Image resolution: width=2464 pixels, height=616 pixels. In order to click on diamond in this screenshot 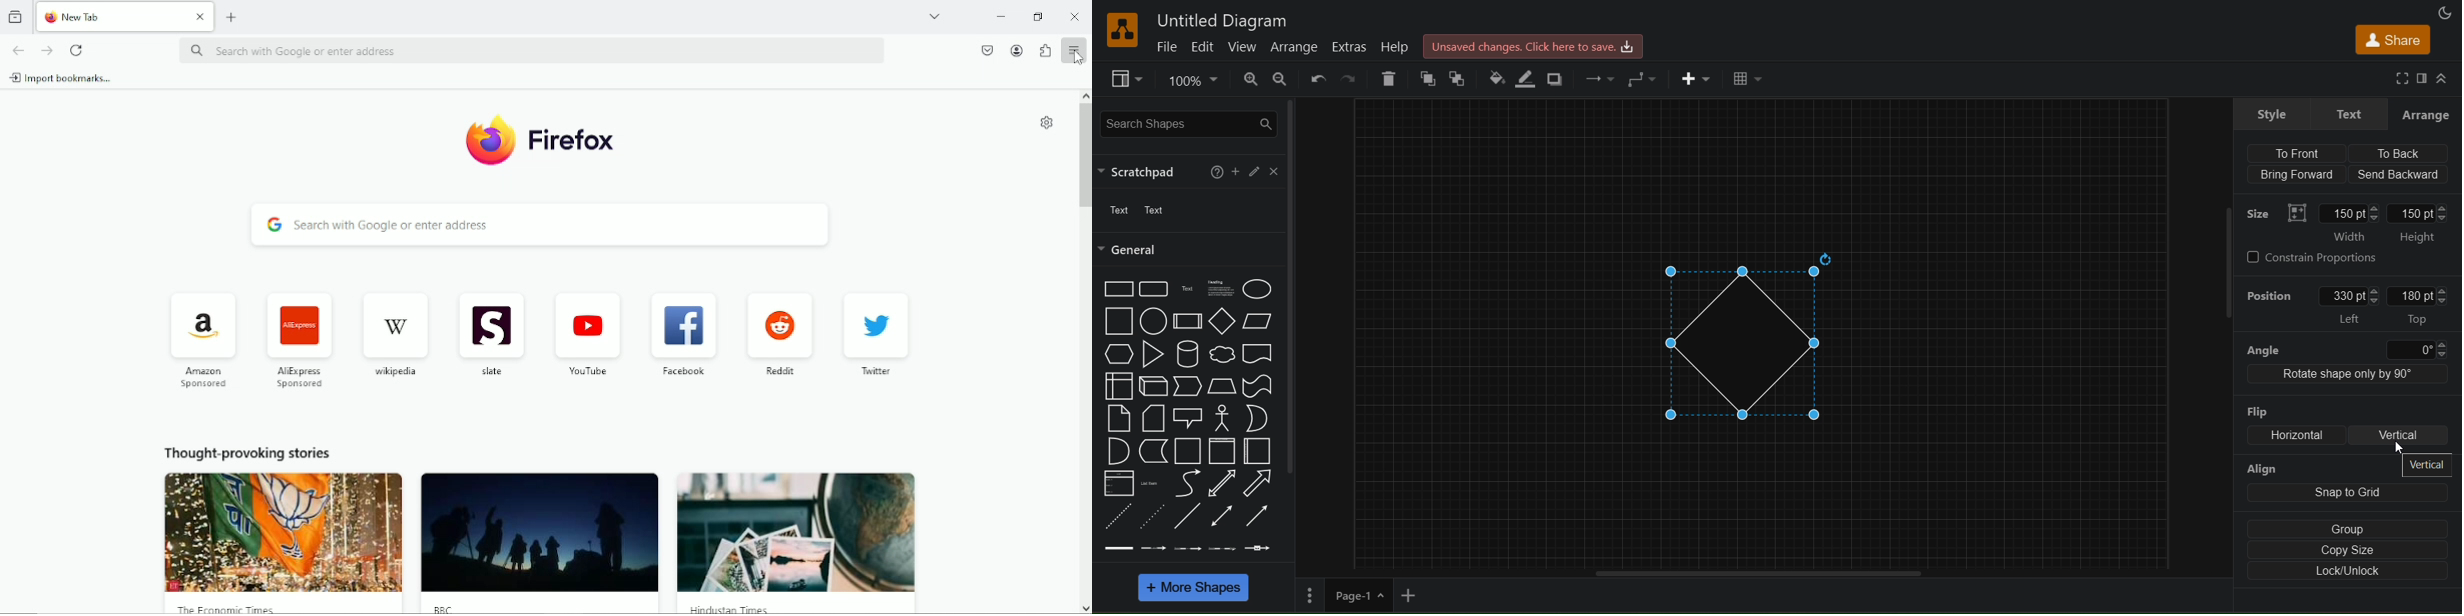, I will do `click(1220, 321)`.